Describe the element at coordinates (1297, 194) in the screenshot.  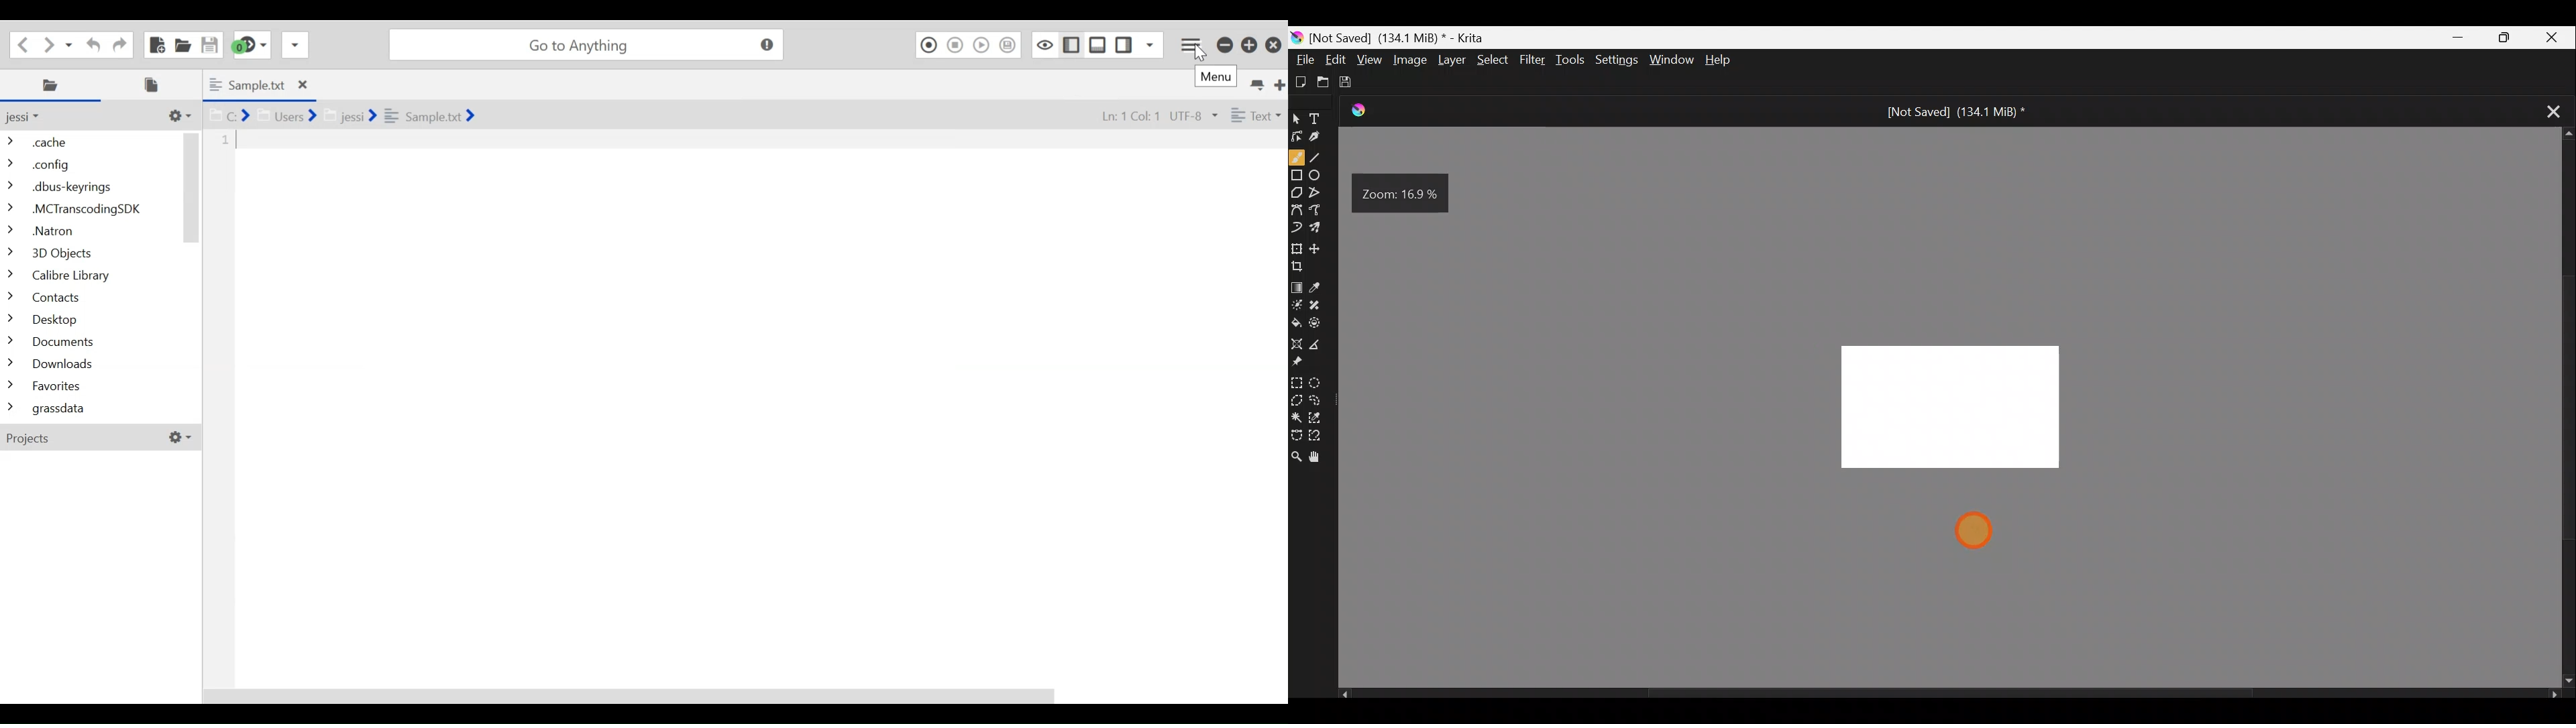
I see `Polygon tool` at that location.